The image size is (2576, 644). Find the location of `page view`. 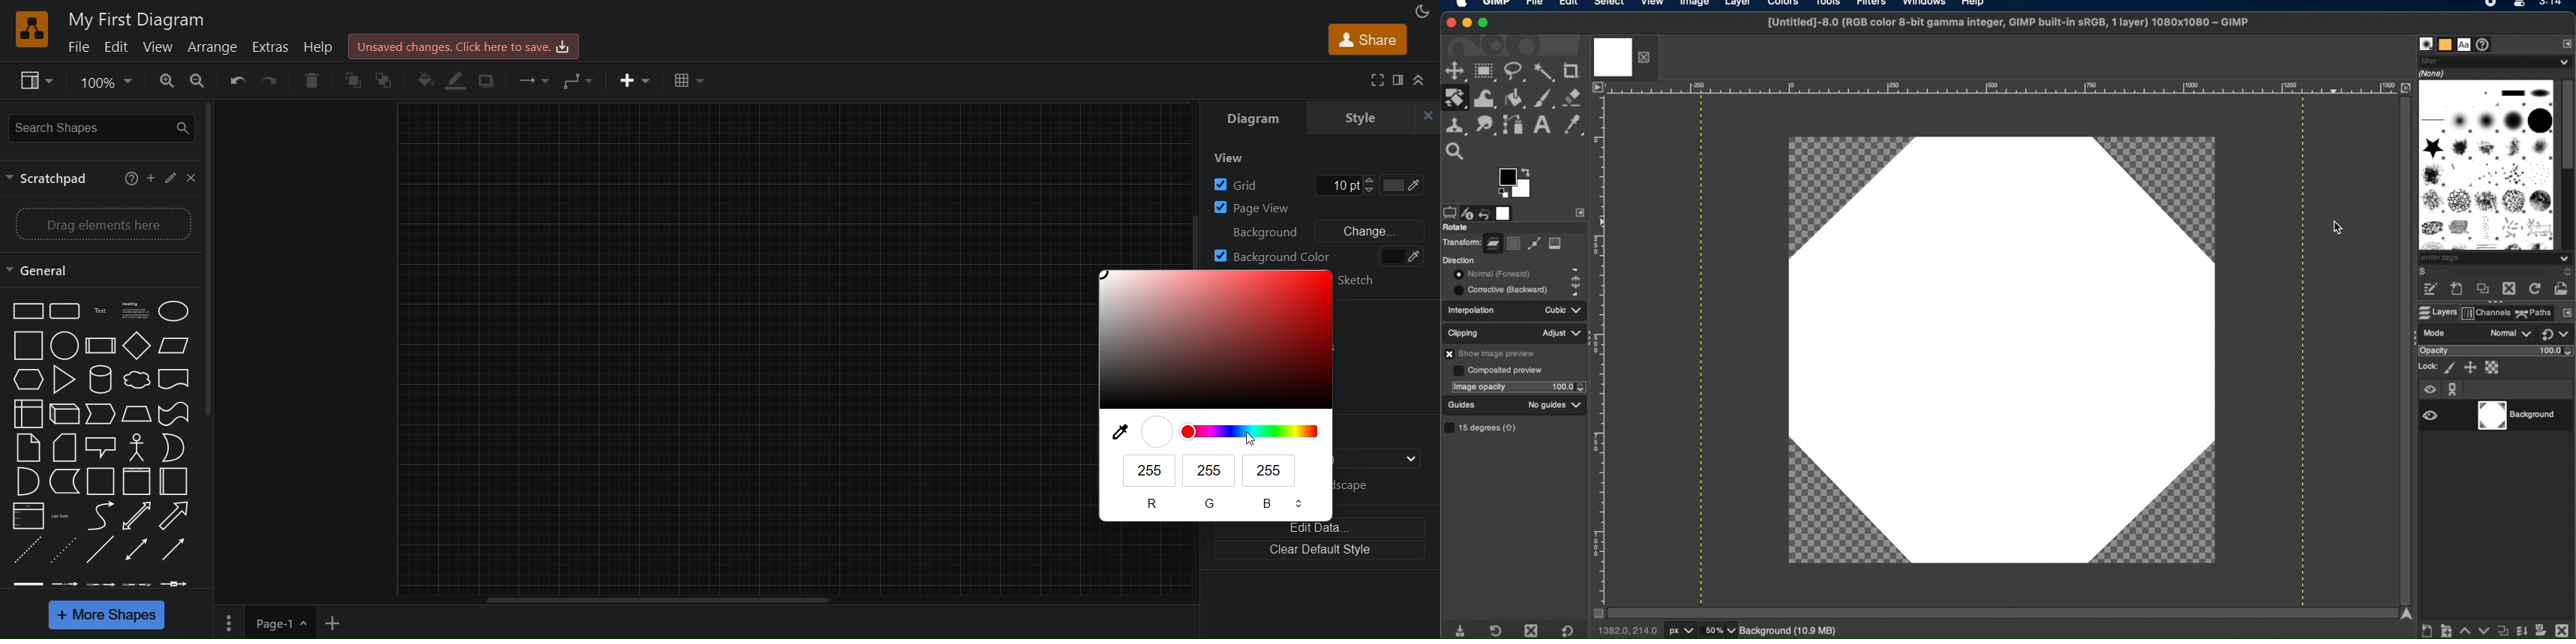

page view is located at coordinates (1317, 206).